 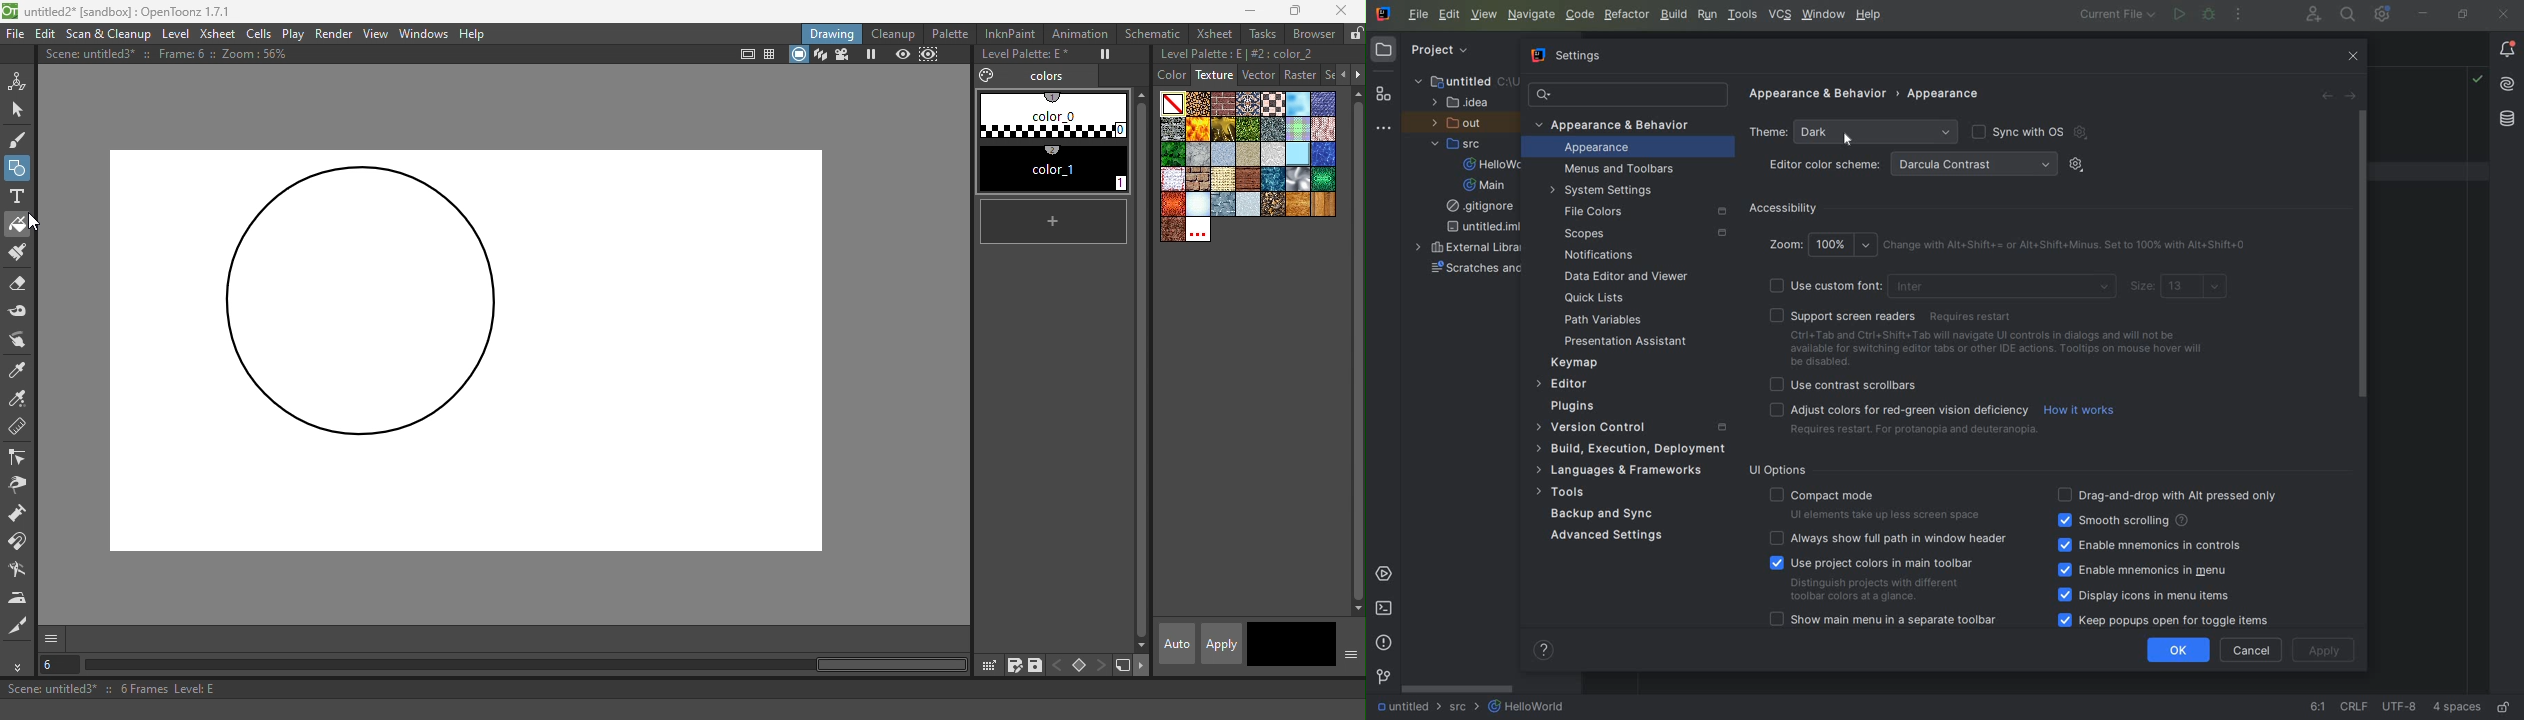 I want to click on stucco.bmp, so click(x=1249, y=205).